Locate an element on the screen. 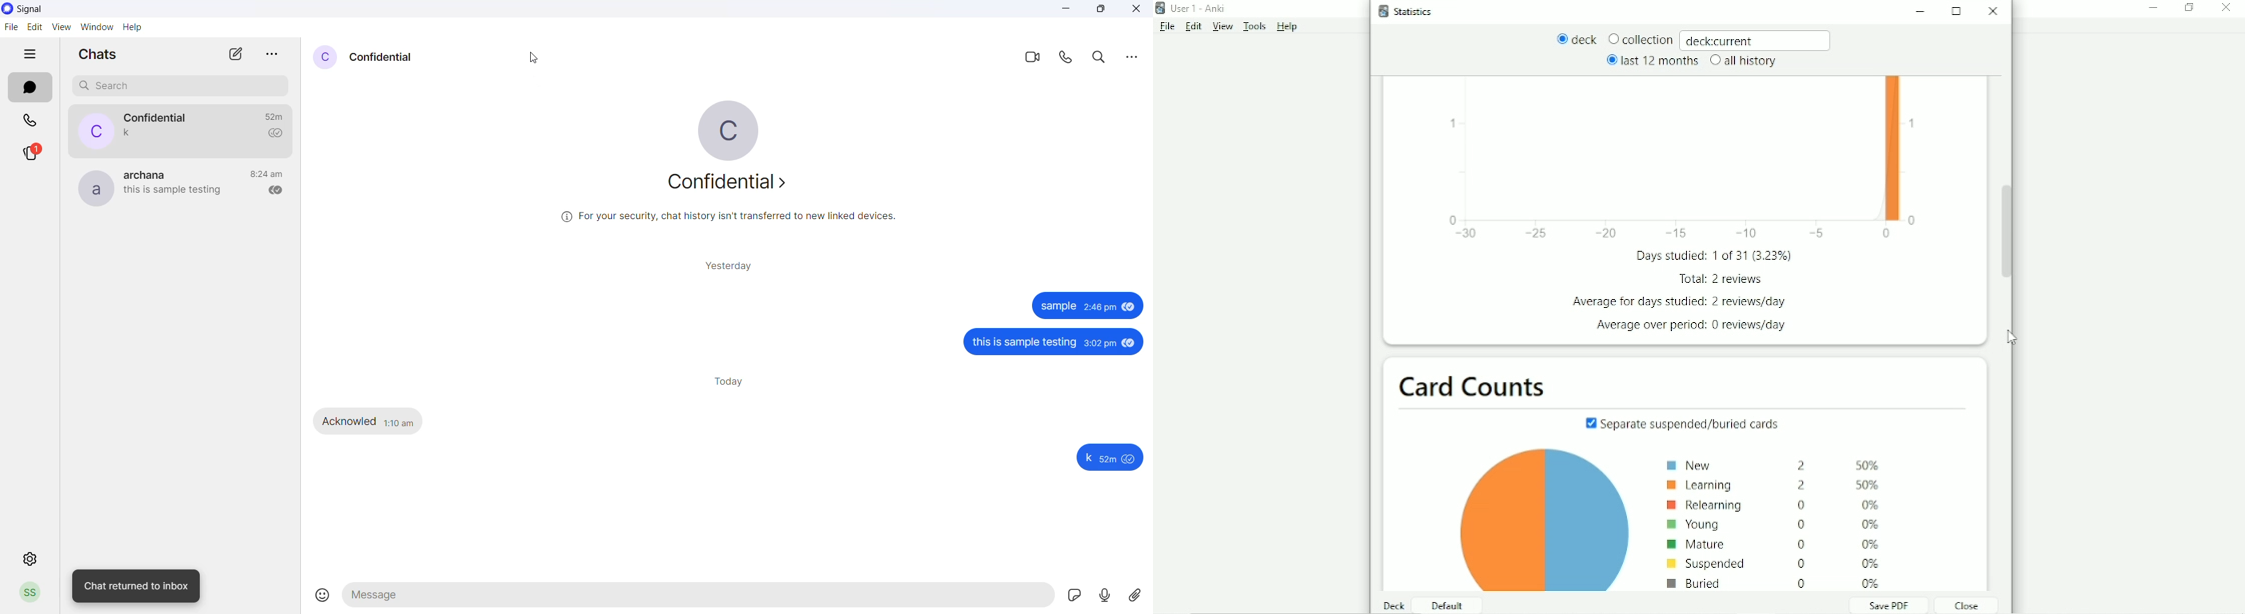 Image resolution: width=2268 pixels, height=616 pixels. Help is located at coordinates (1288, 27).